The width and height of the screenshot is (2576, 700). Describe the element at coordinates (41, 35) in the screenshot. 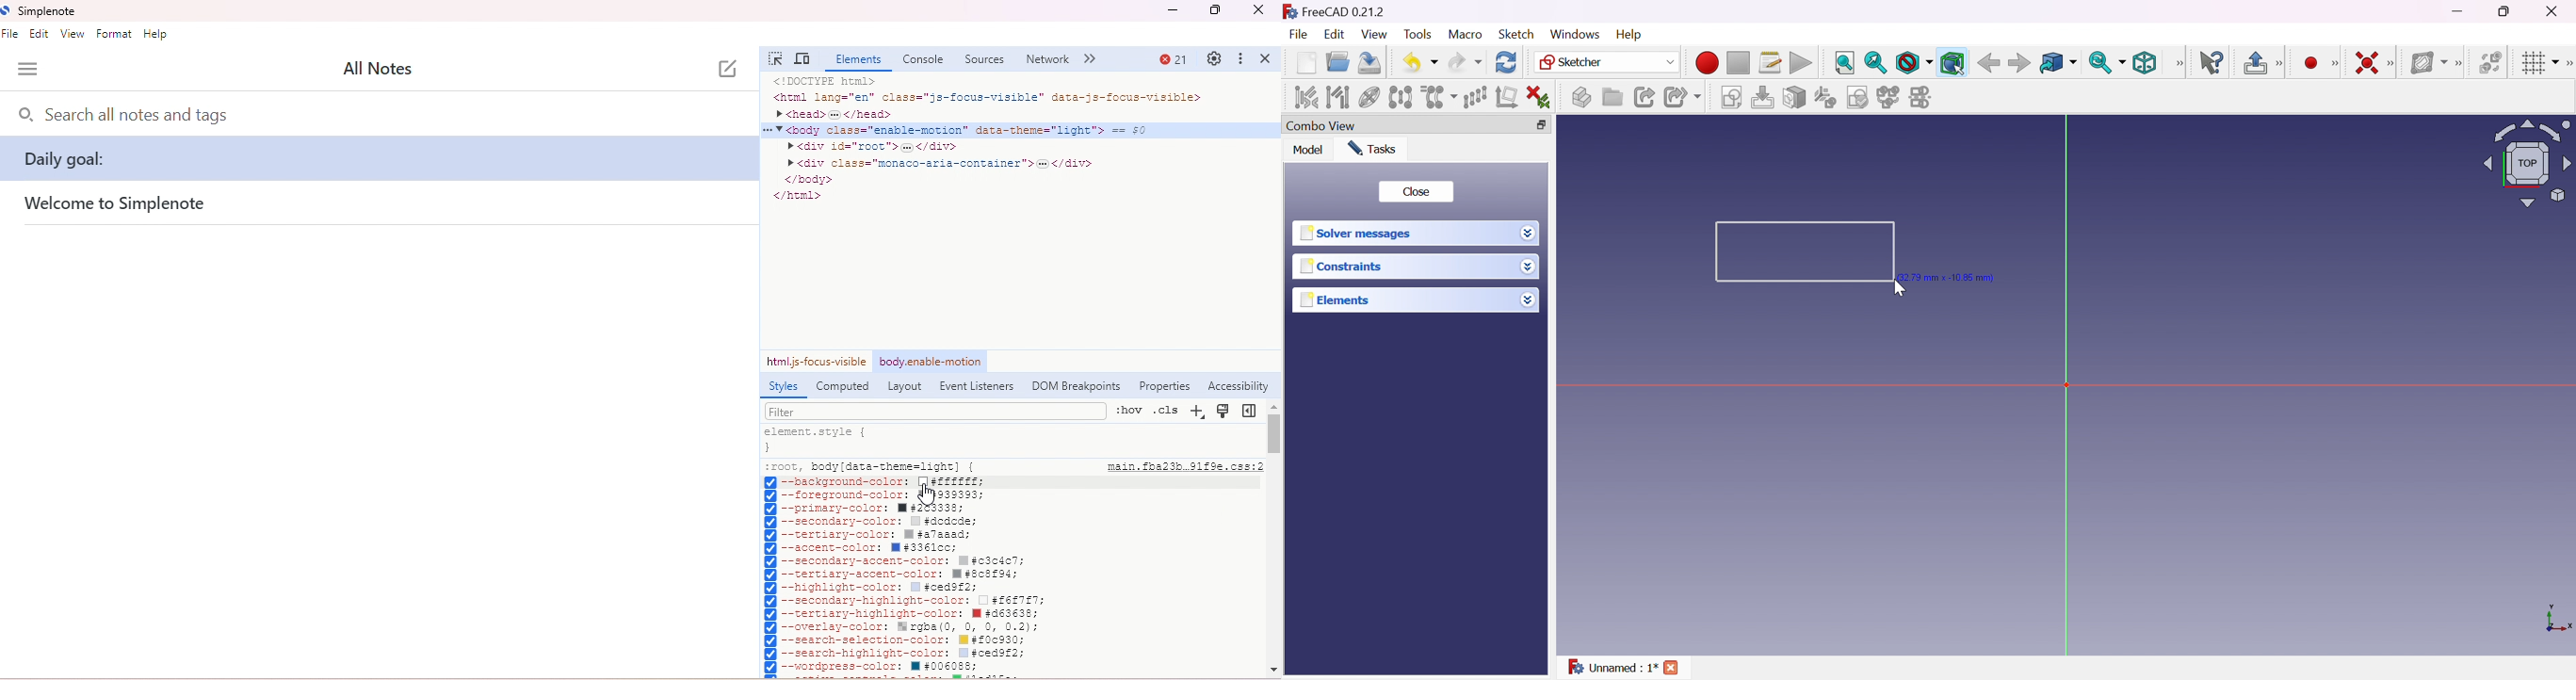

I see `edit` at that location.